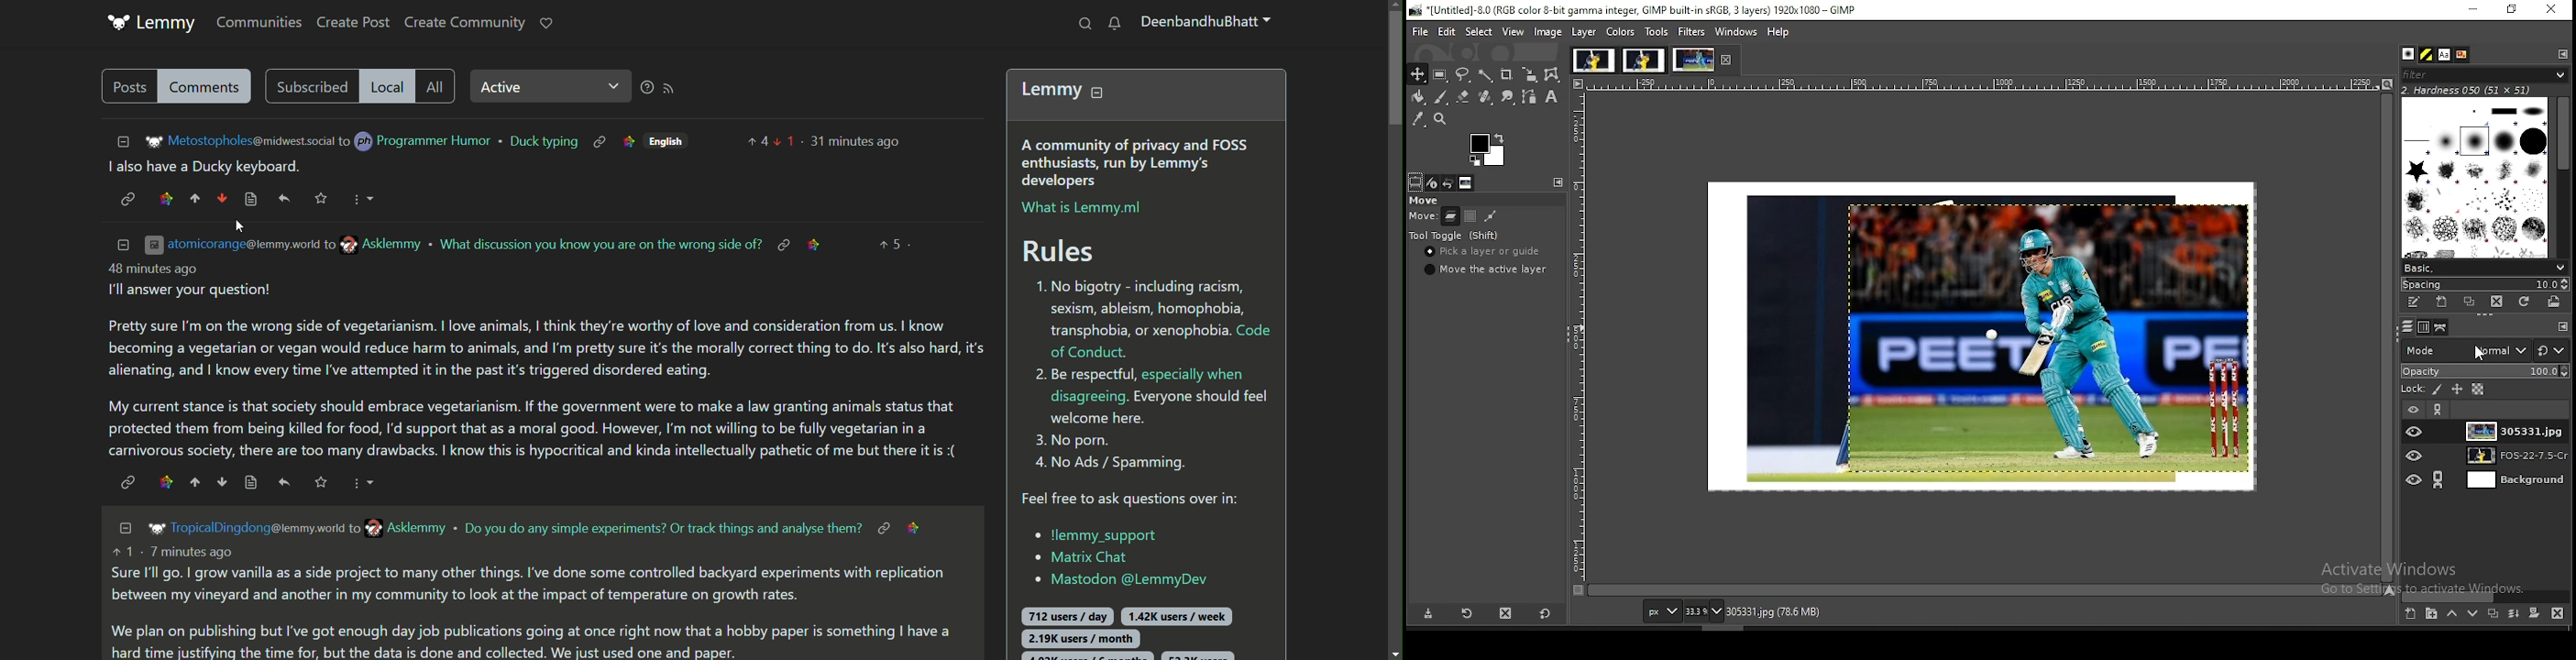 This screenshot has width=2576, height=672. I want to click on tool toggle, so click(1455, 235).